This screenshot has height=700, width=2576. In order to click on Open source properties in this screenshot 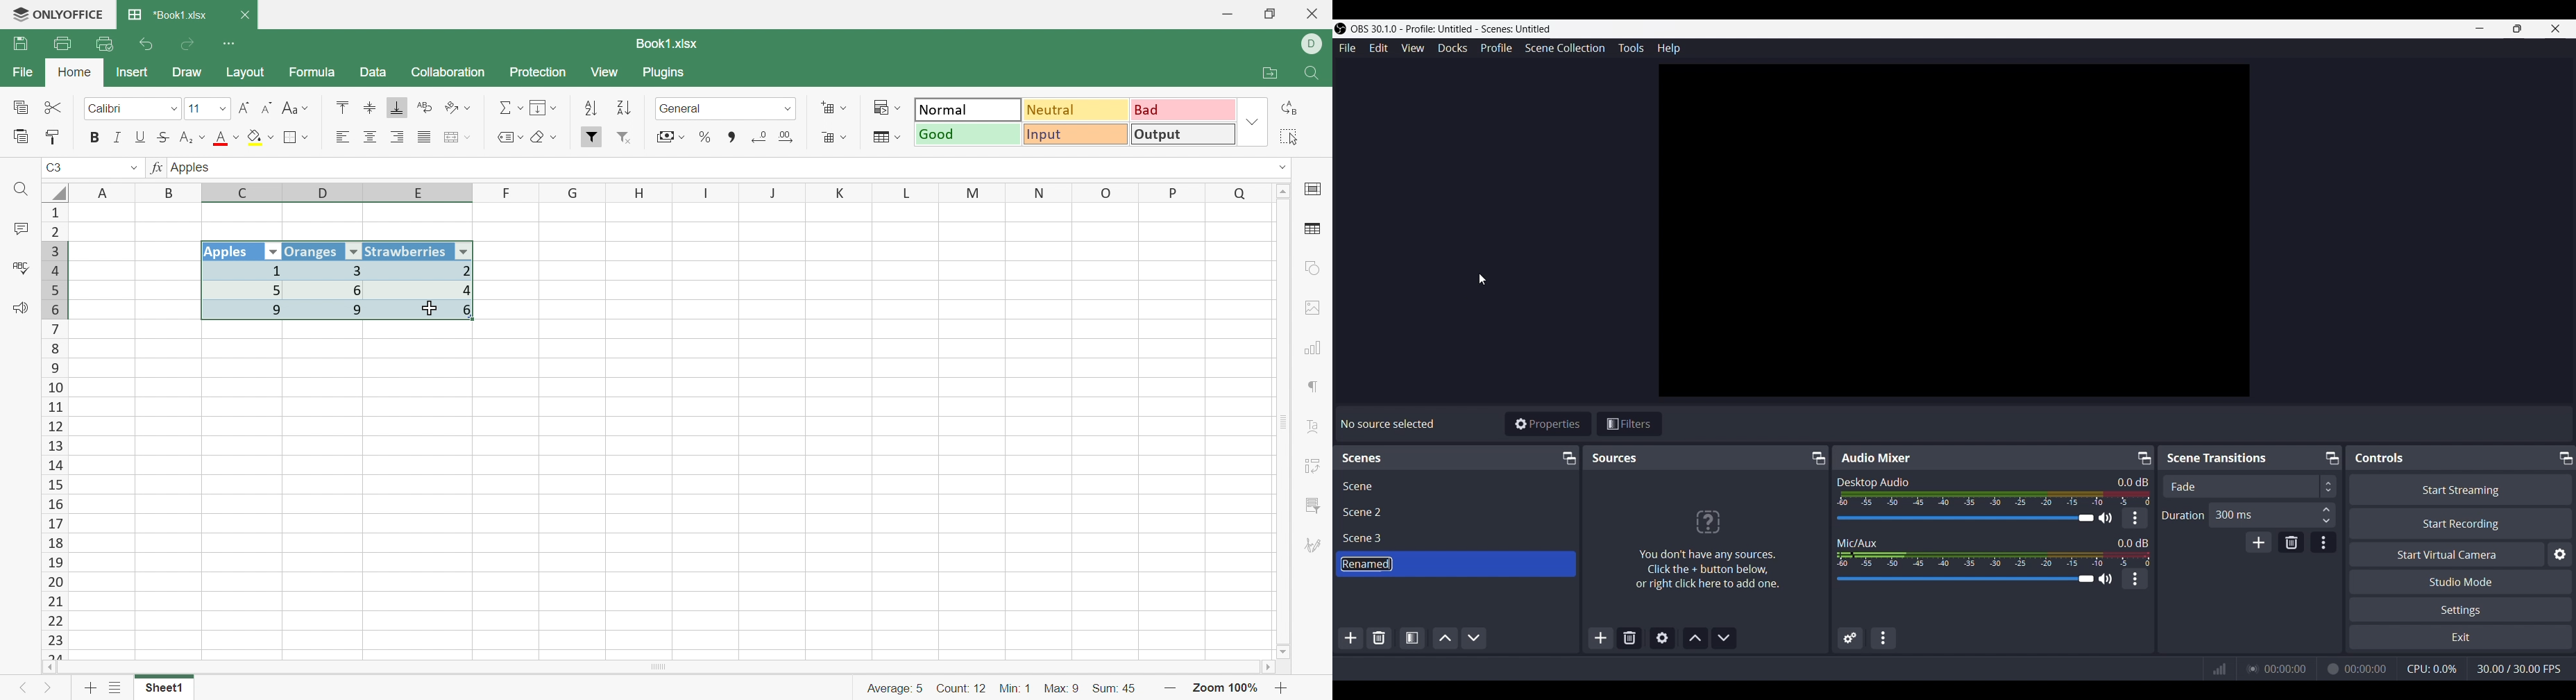, I will do `click(1661, 637)`.